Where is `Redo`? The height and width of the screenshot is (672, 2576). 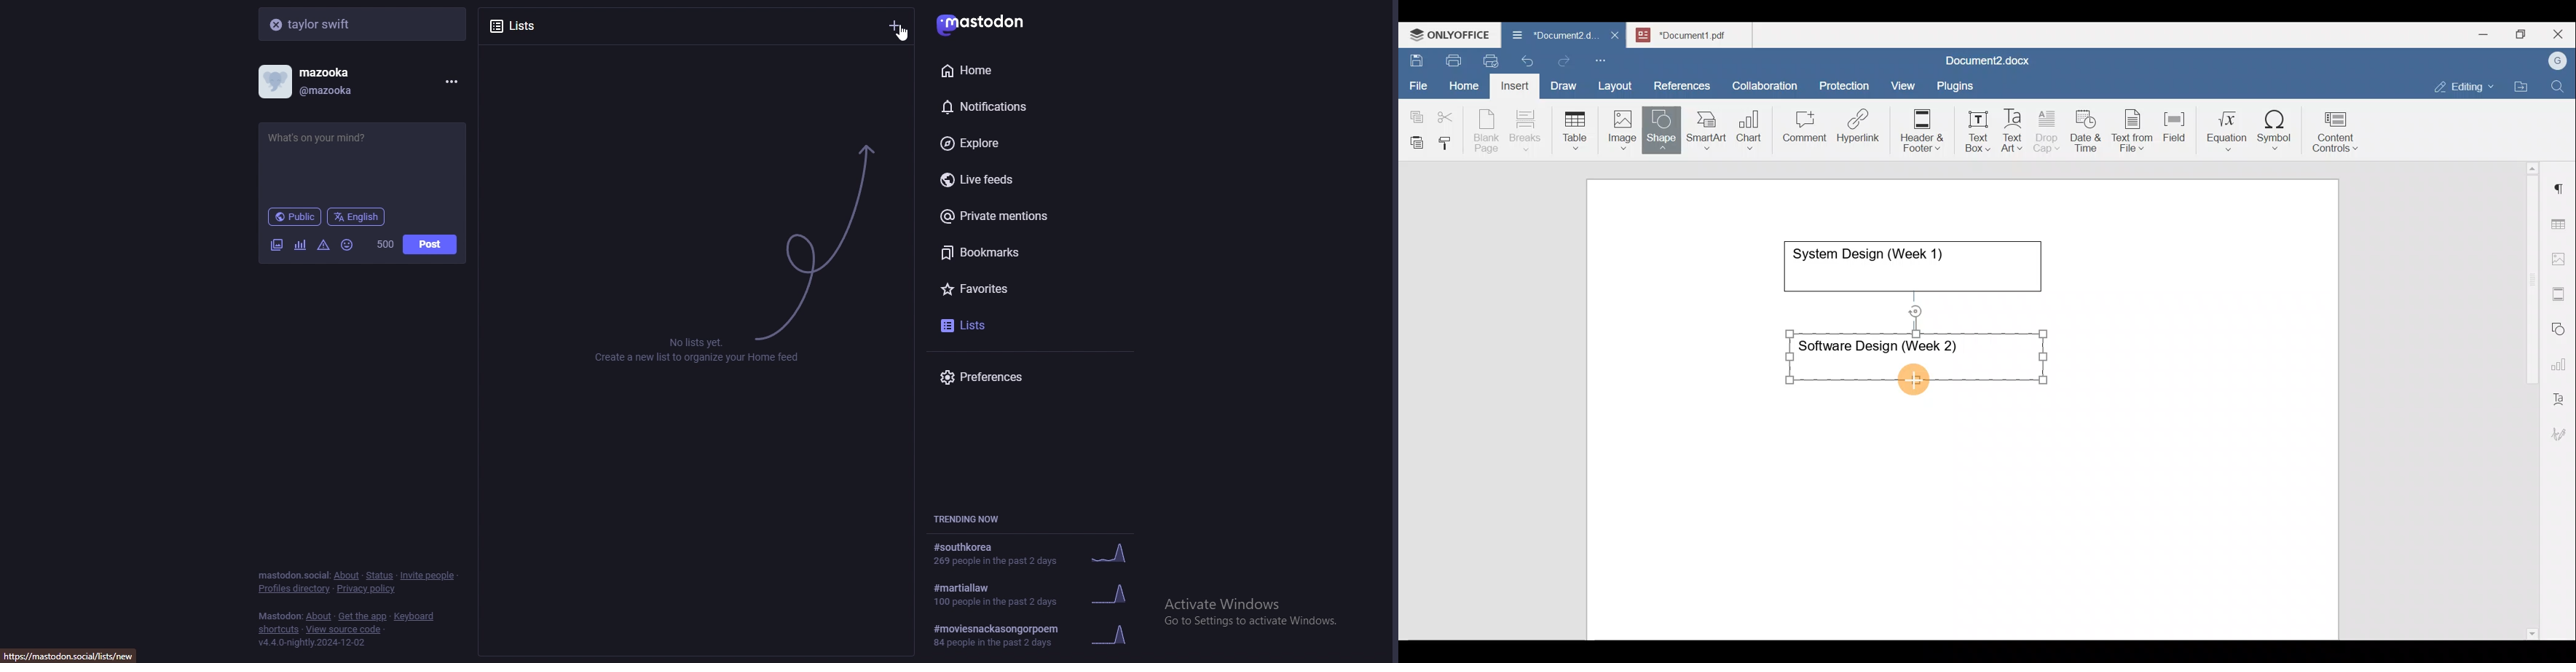 Redo is located at coordinates (1563, 61).